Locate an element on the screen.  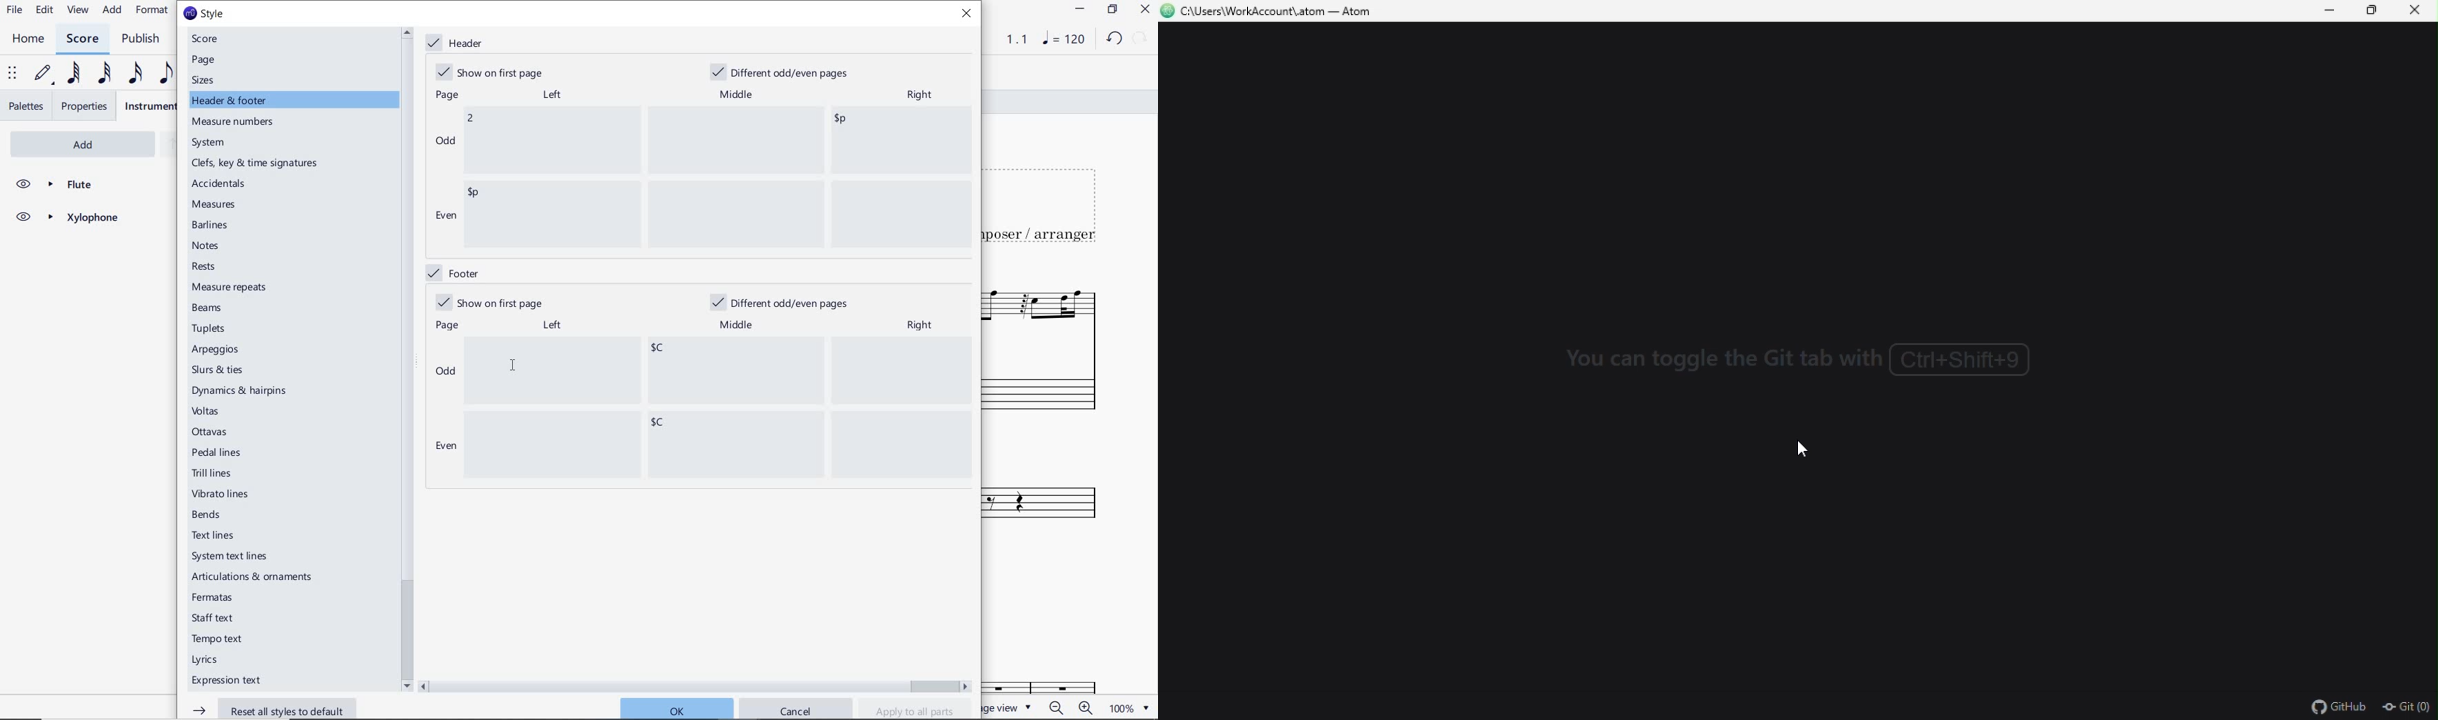
pedal lines is located at coordinates (218, 452).